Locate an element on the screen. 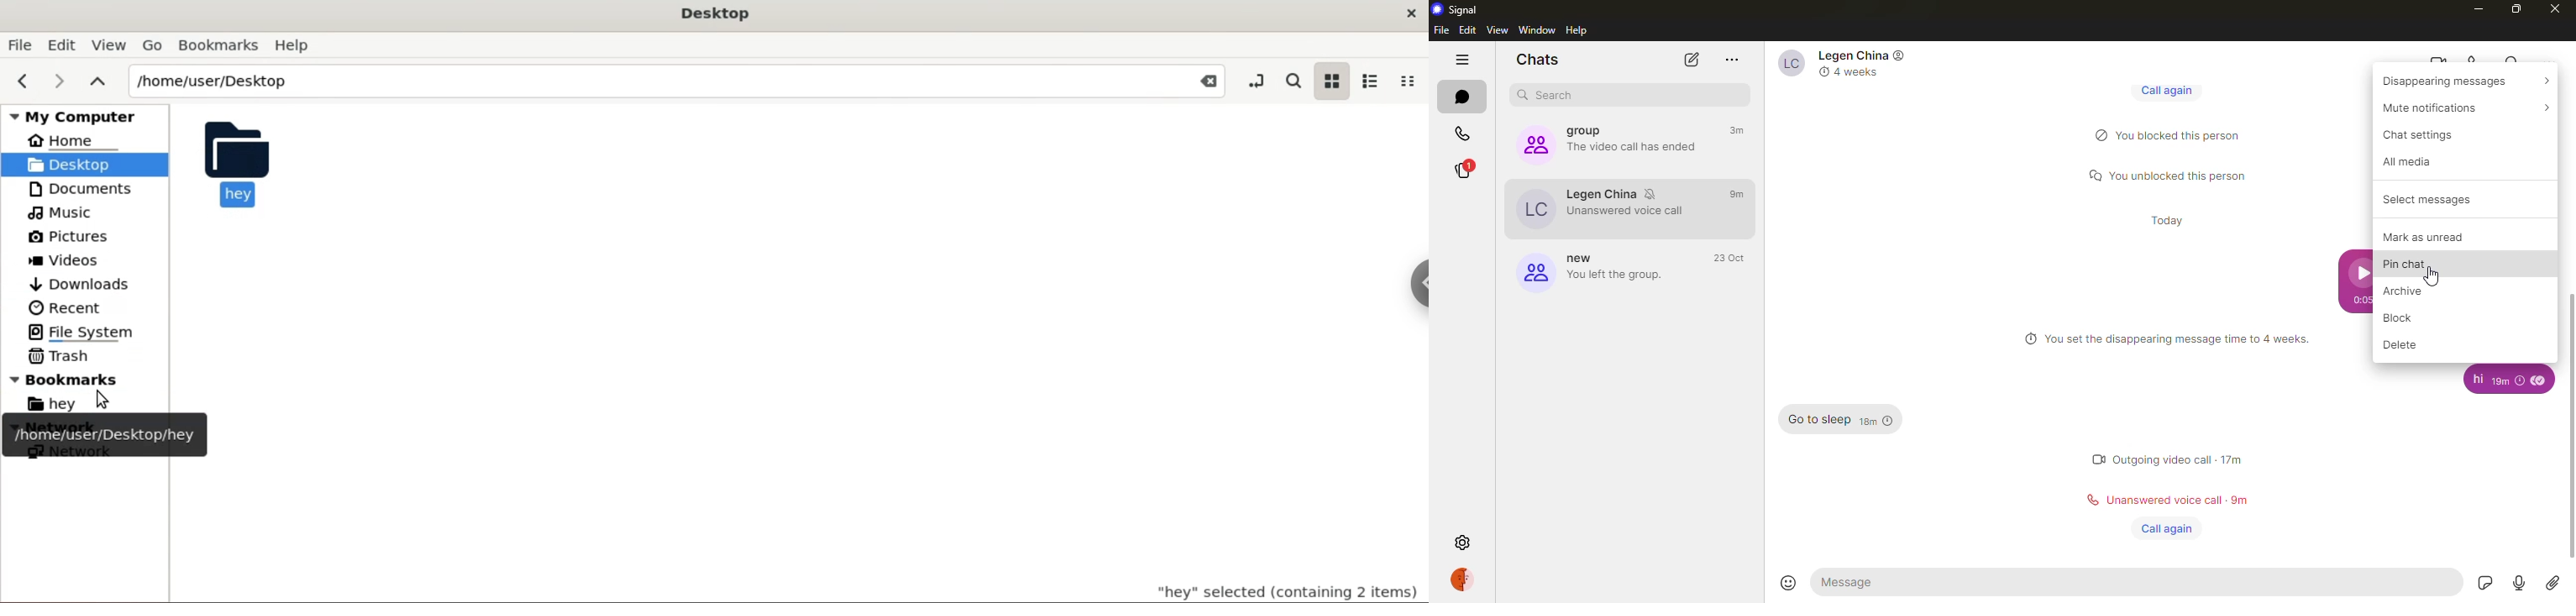 This screenshot has height=616, width=2576. mark as unread is located at coordinates (2431, 237).